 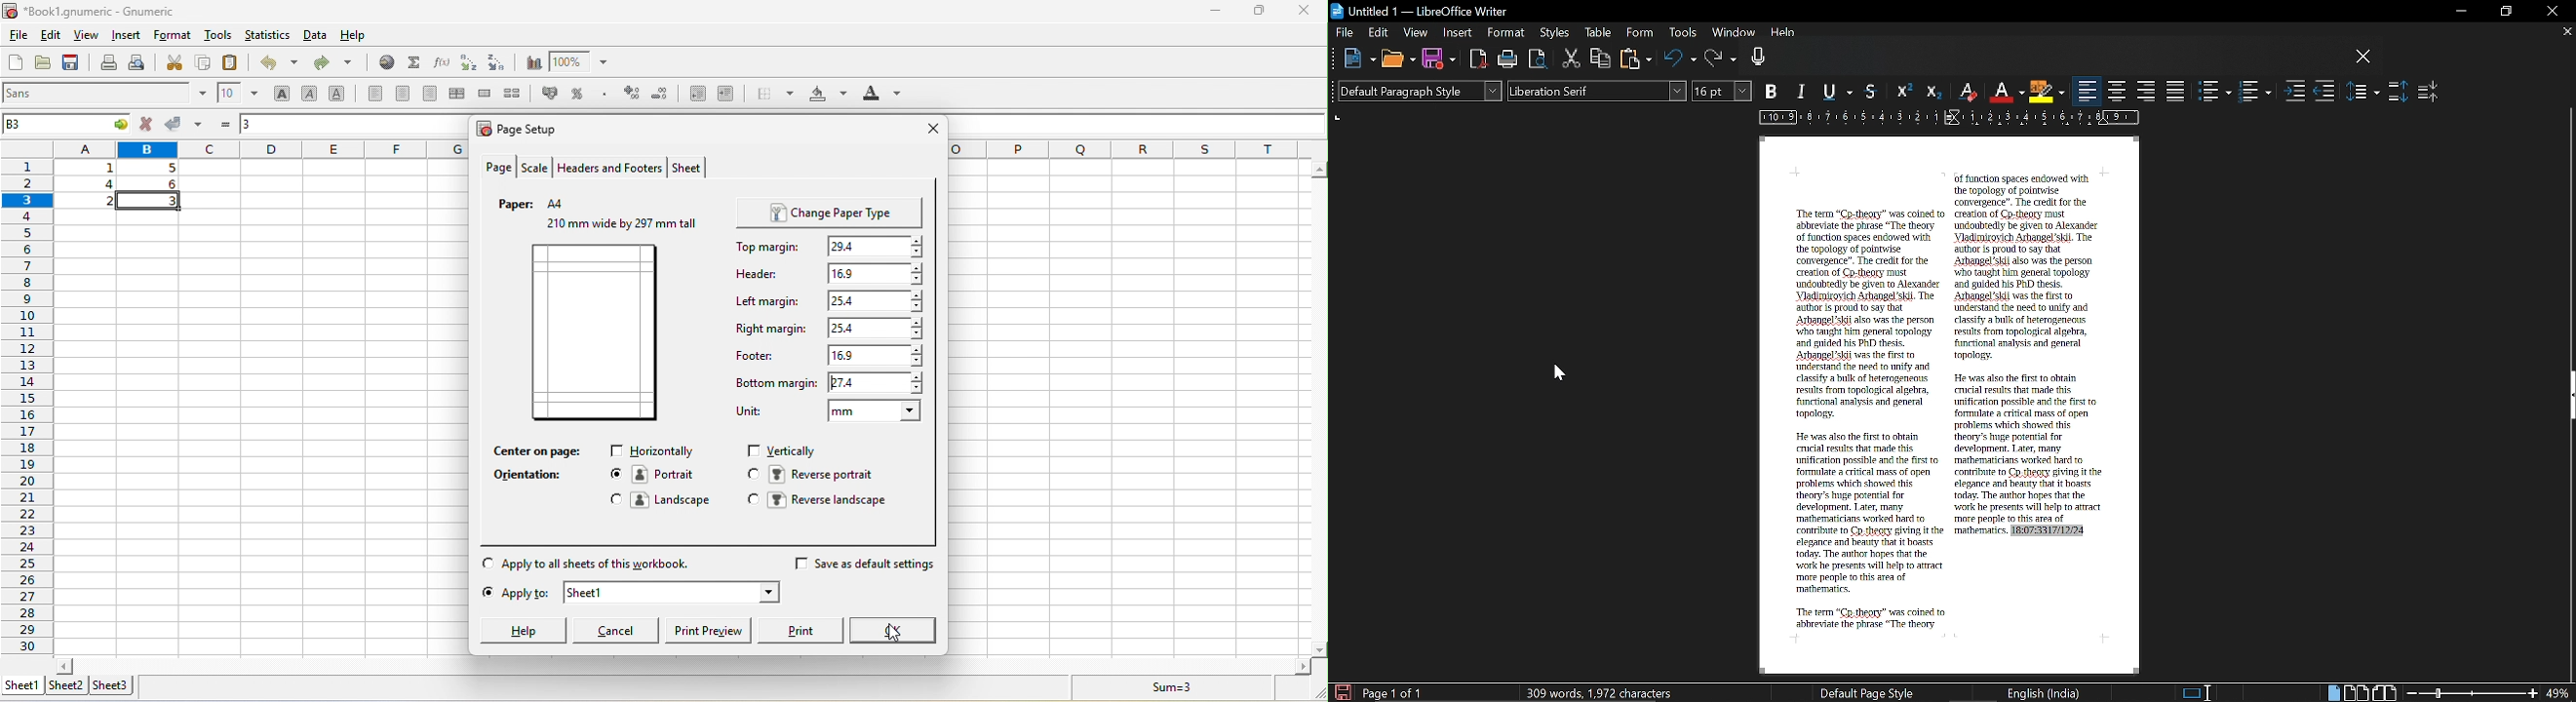 I want to click on accept change, so click(x=186, y=124).